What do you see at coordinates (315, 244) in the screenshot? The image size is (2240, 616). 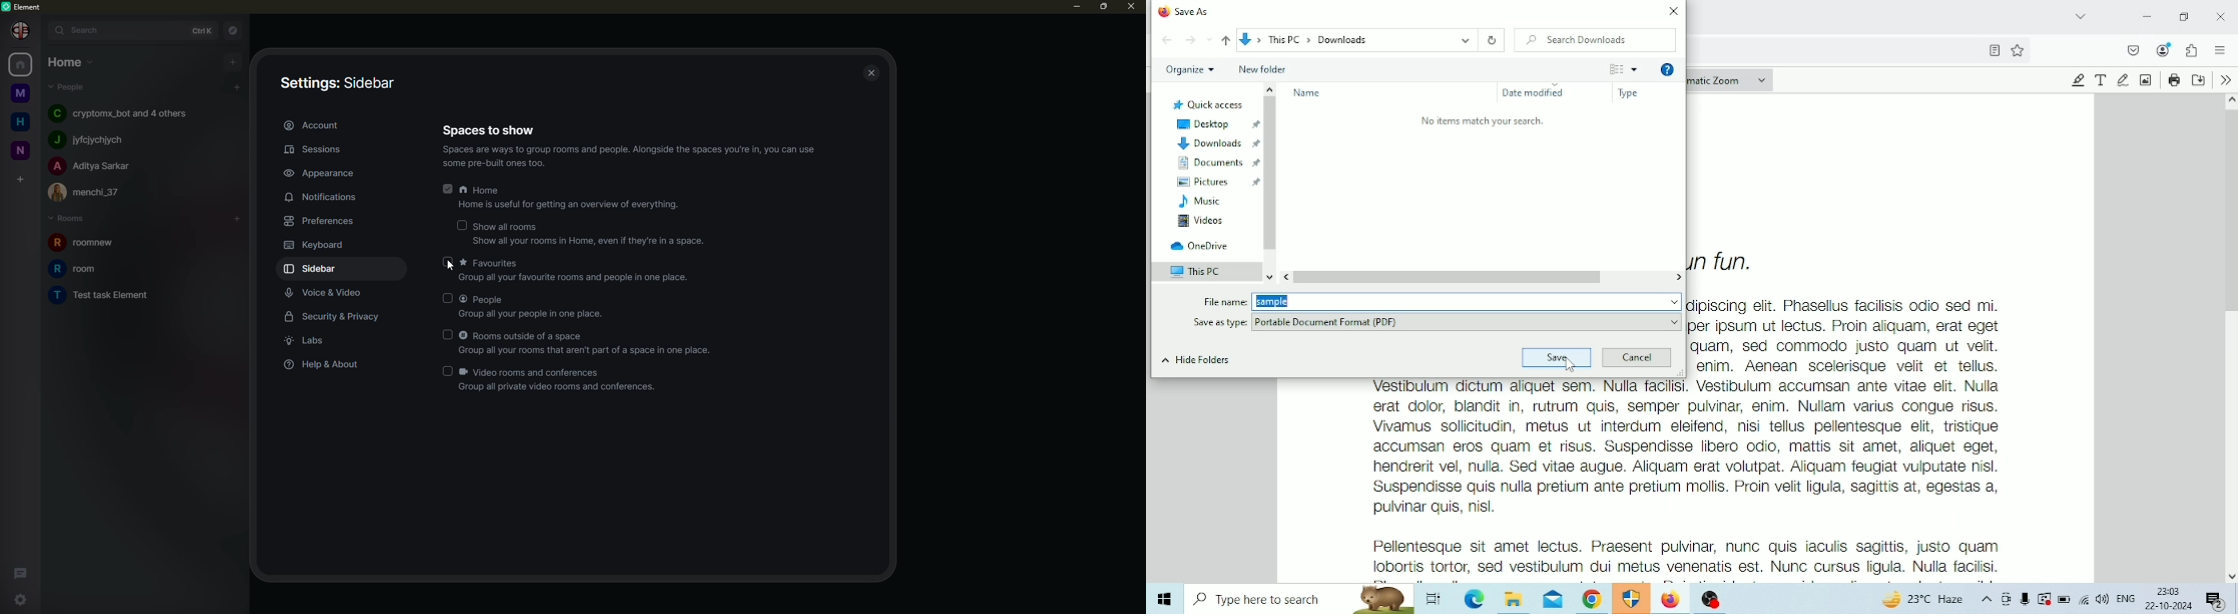 I see `keyboard` at bounding box center [315, 244].